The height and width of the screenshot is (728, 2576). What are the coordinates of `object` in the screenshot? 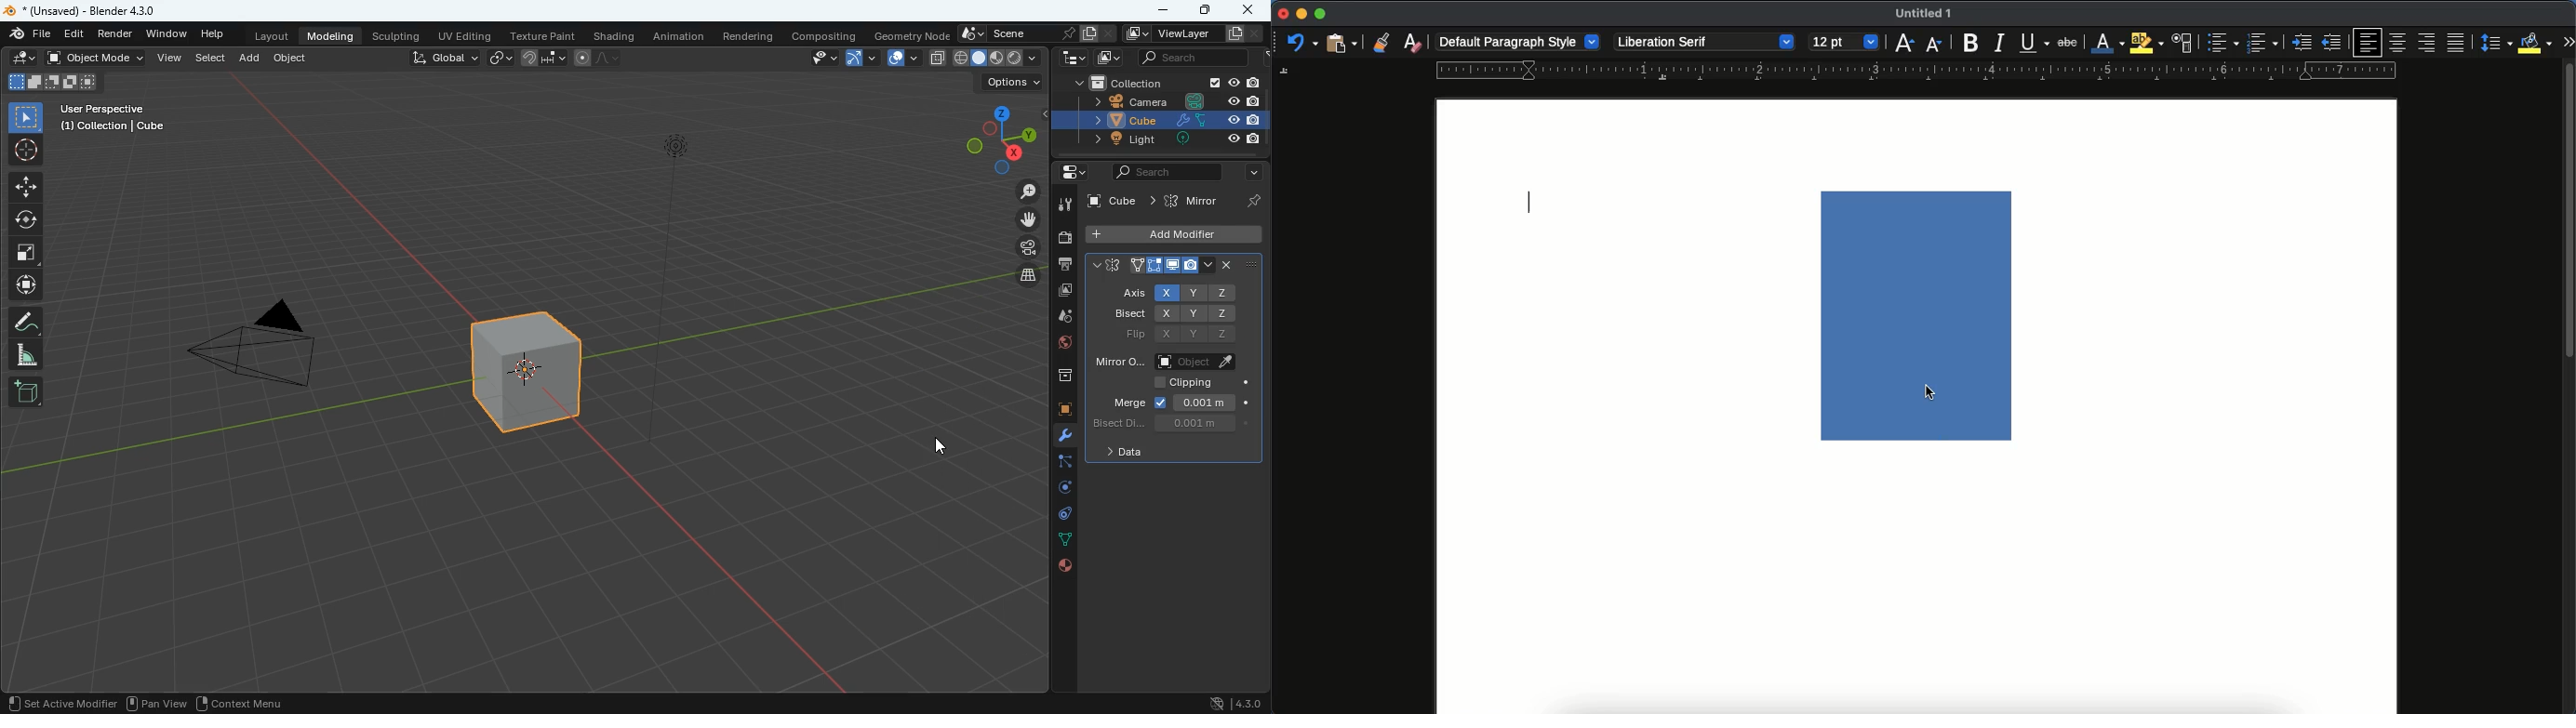 It's located at (292, 60).